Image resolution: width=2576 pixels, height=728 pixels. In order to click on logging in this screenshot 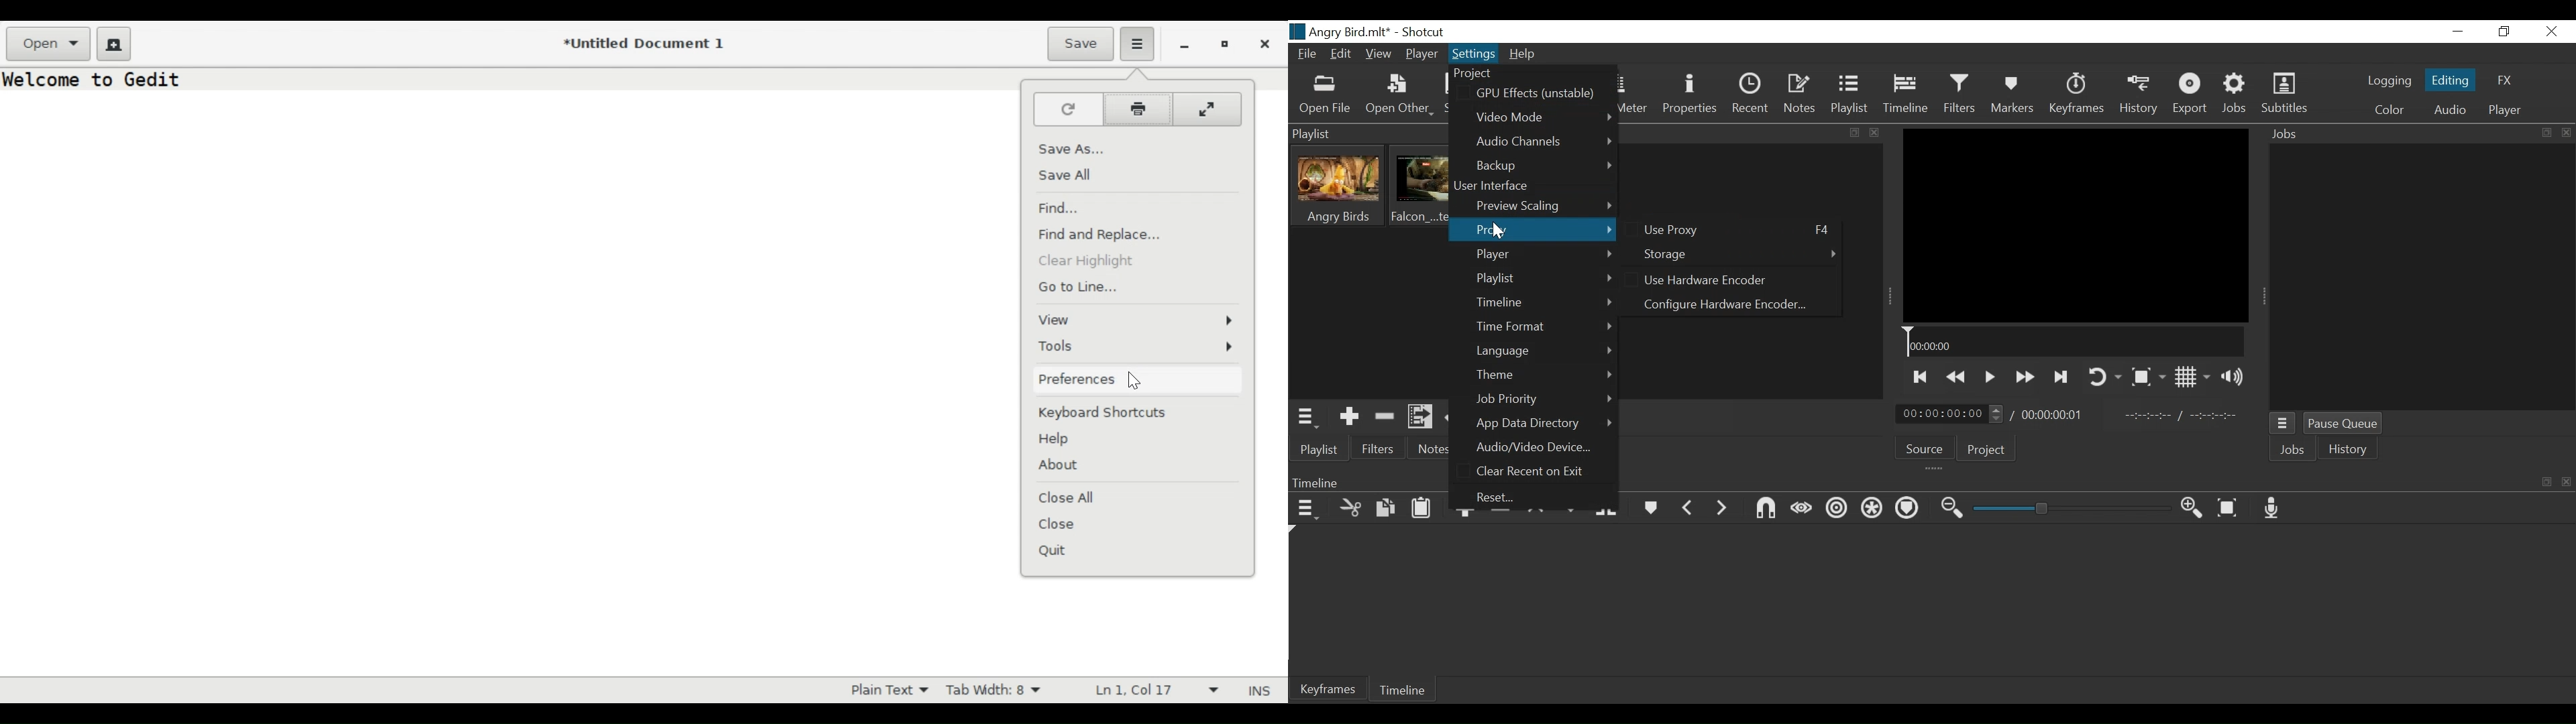, I will do `click(2388, 81)`.